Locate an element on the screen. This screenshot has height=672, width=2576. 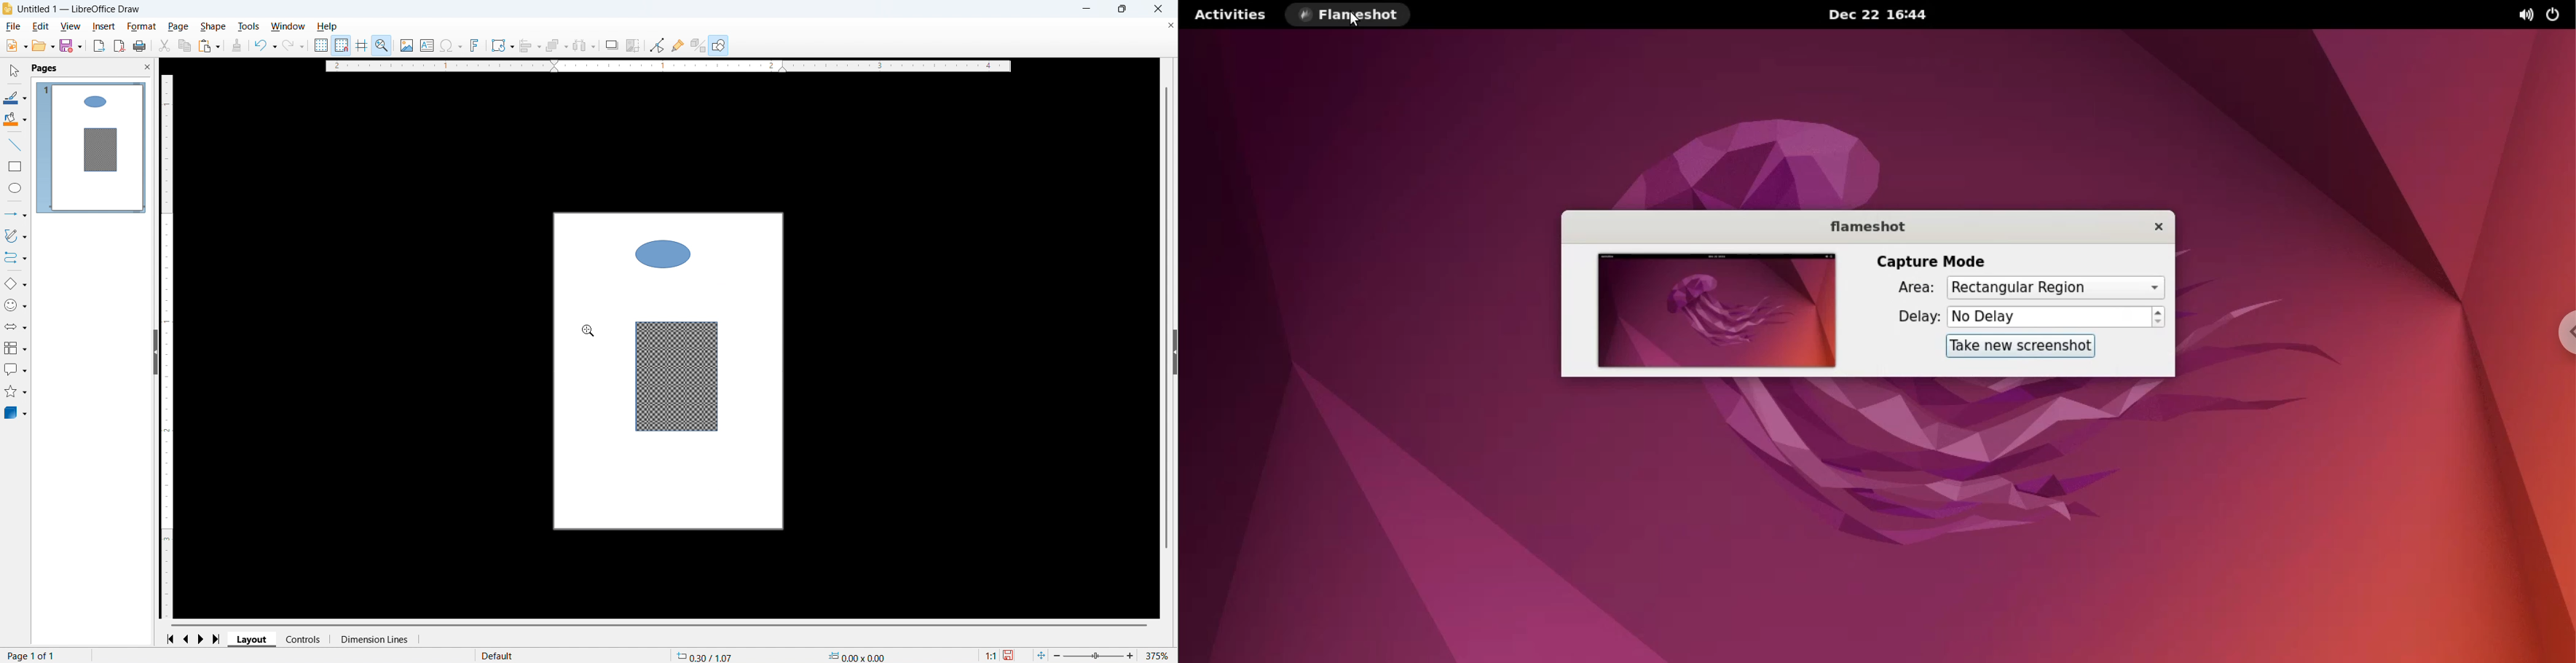
Show draw functions  is located at coordinates (719, 45).